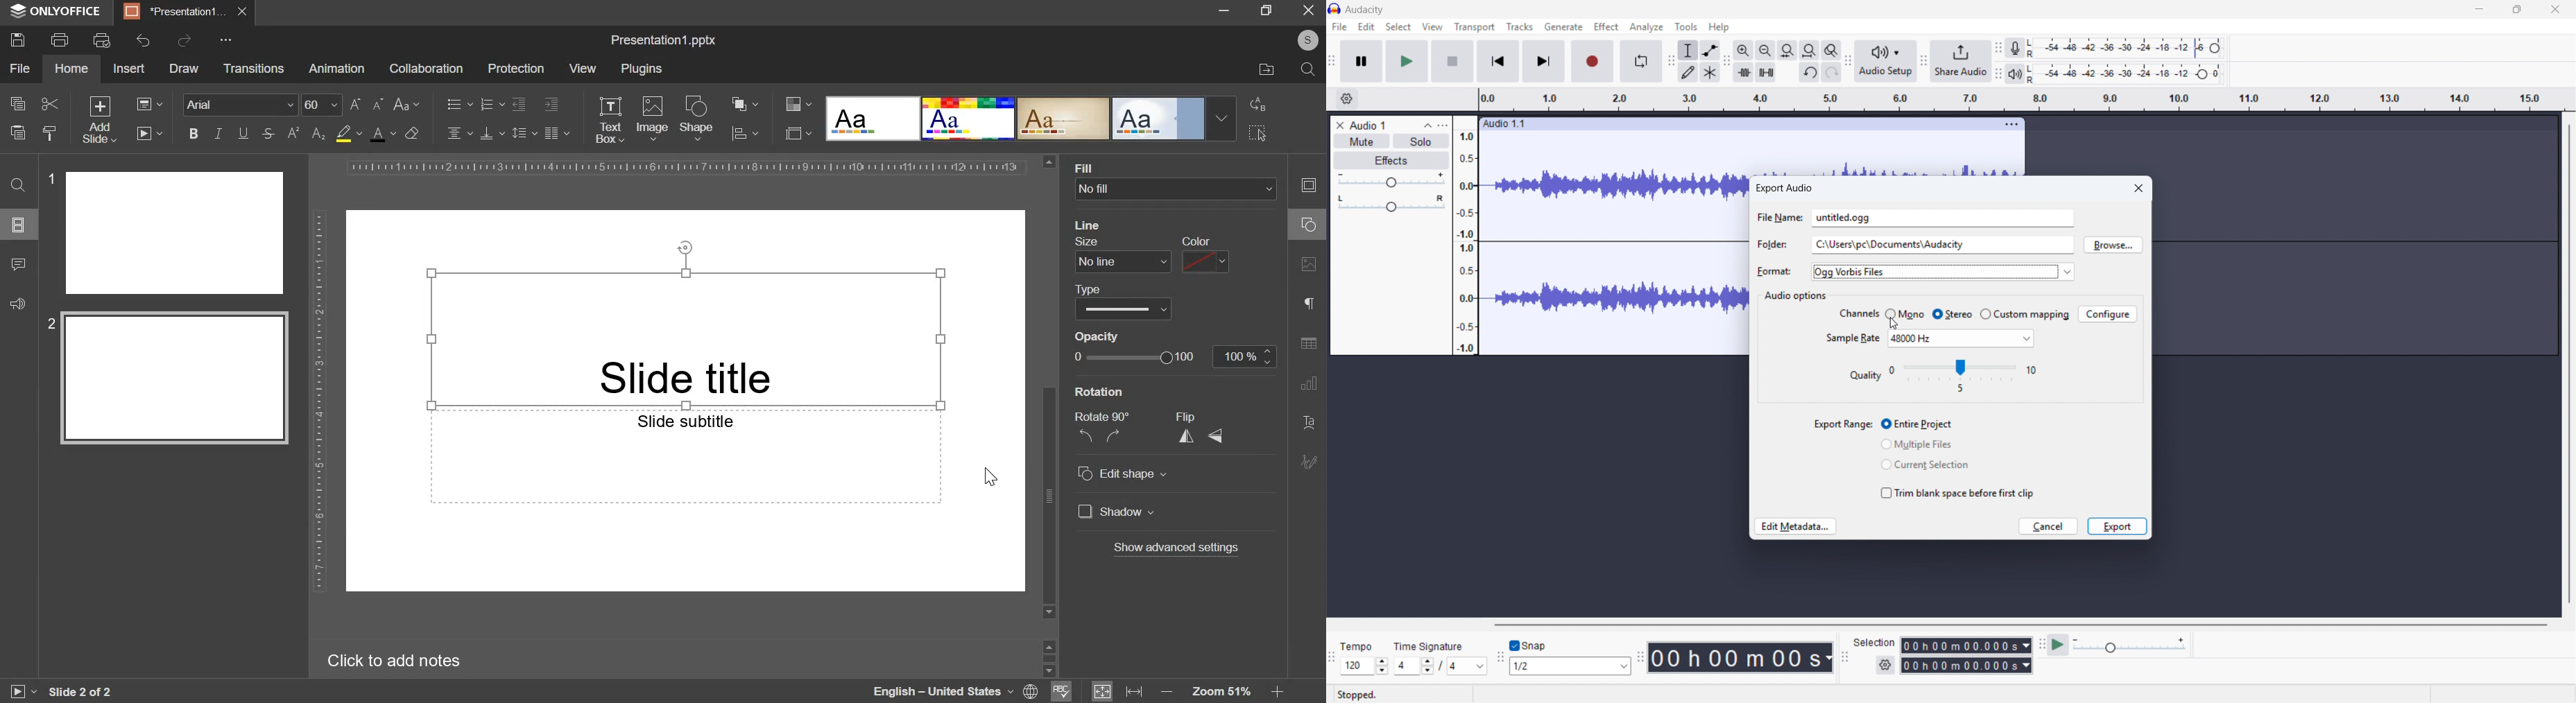  What do you see at coordinates (2129, 645) in the screenshot?
I see `Playback speed` at bounding box center [2129, 645].